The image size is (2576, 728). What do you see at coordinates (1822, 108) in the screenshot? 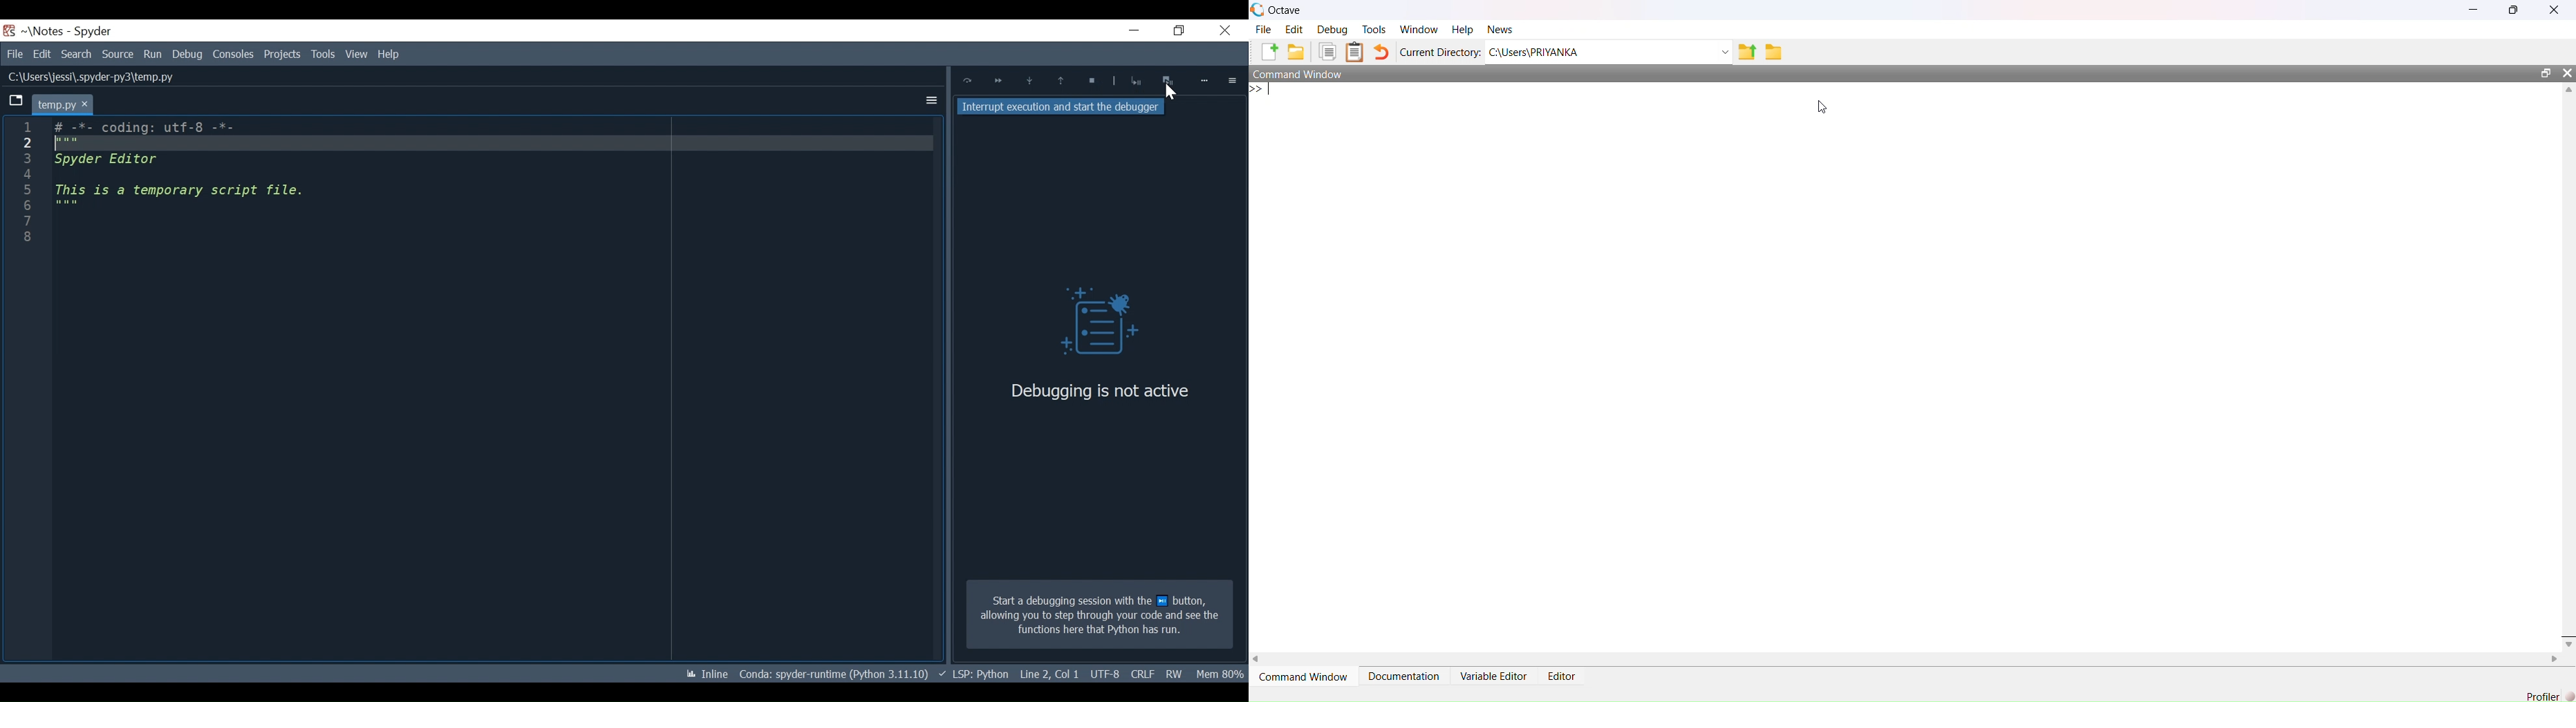
I see `Cursor` at bounding box center [1822, 108].